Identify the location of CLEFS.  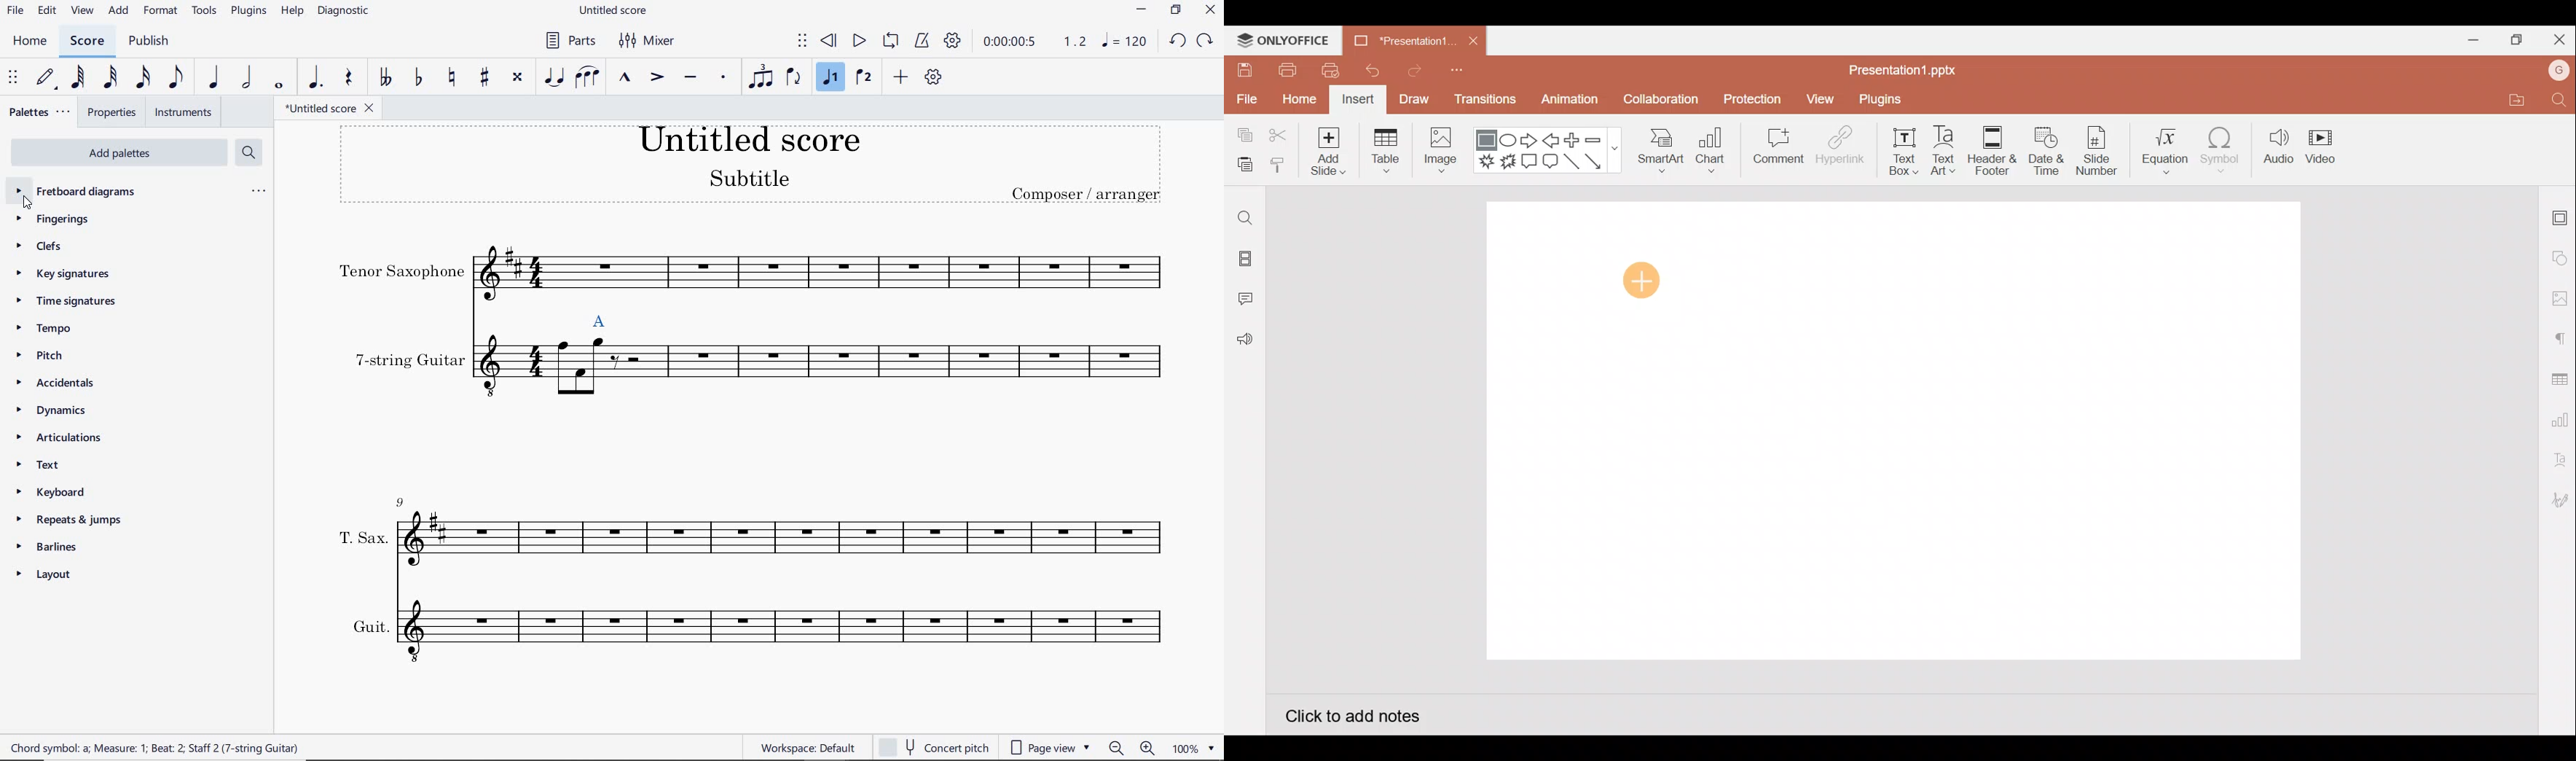
(45, 247).